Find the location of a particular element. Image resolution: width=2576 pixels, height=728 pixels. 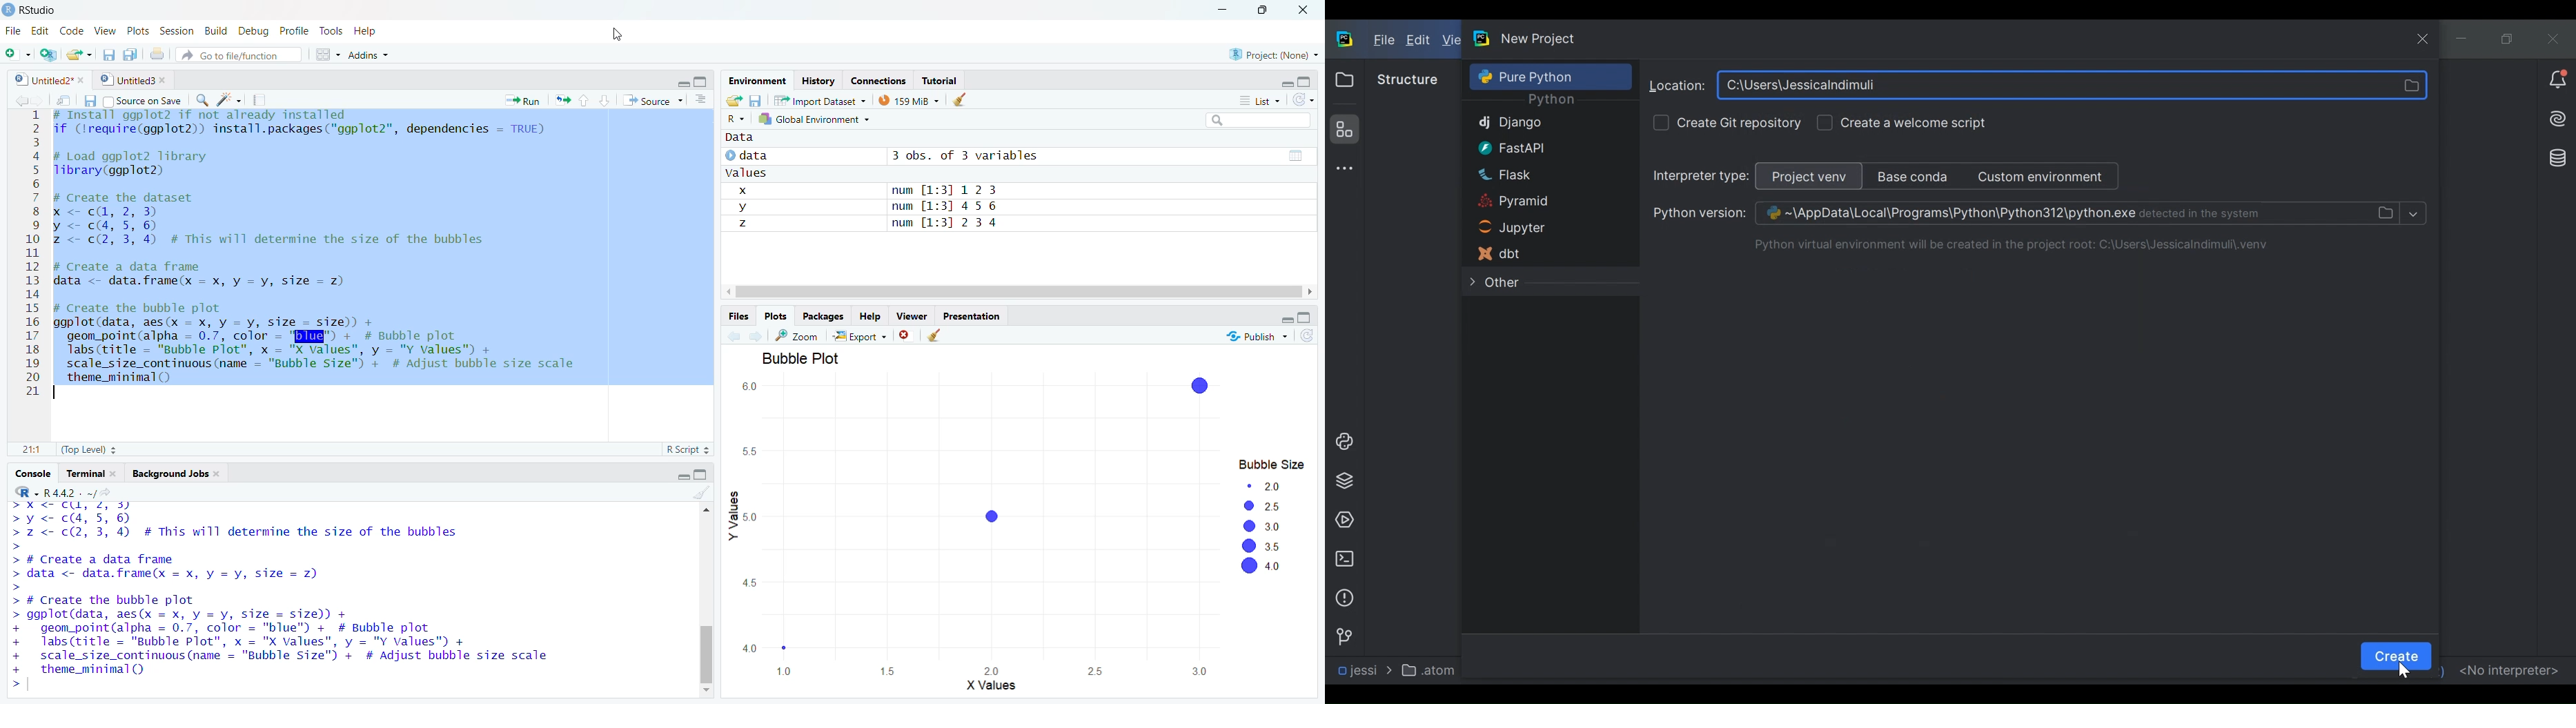

[rr S— is located at coordinates (755, 77).